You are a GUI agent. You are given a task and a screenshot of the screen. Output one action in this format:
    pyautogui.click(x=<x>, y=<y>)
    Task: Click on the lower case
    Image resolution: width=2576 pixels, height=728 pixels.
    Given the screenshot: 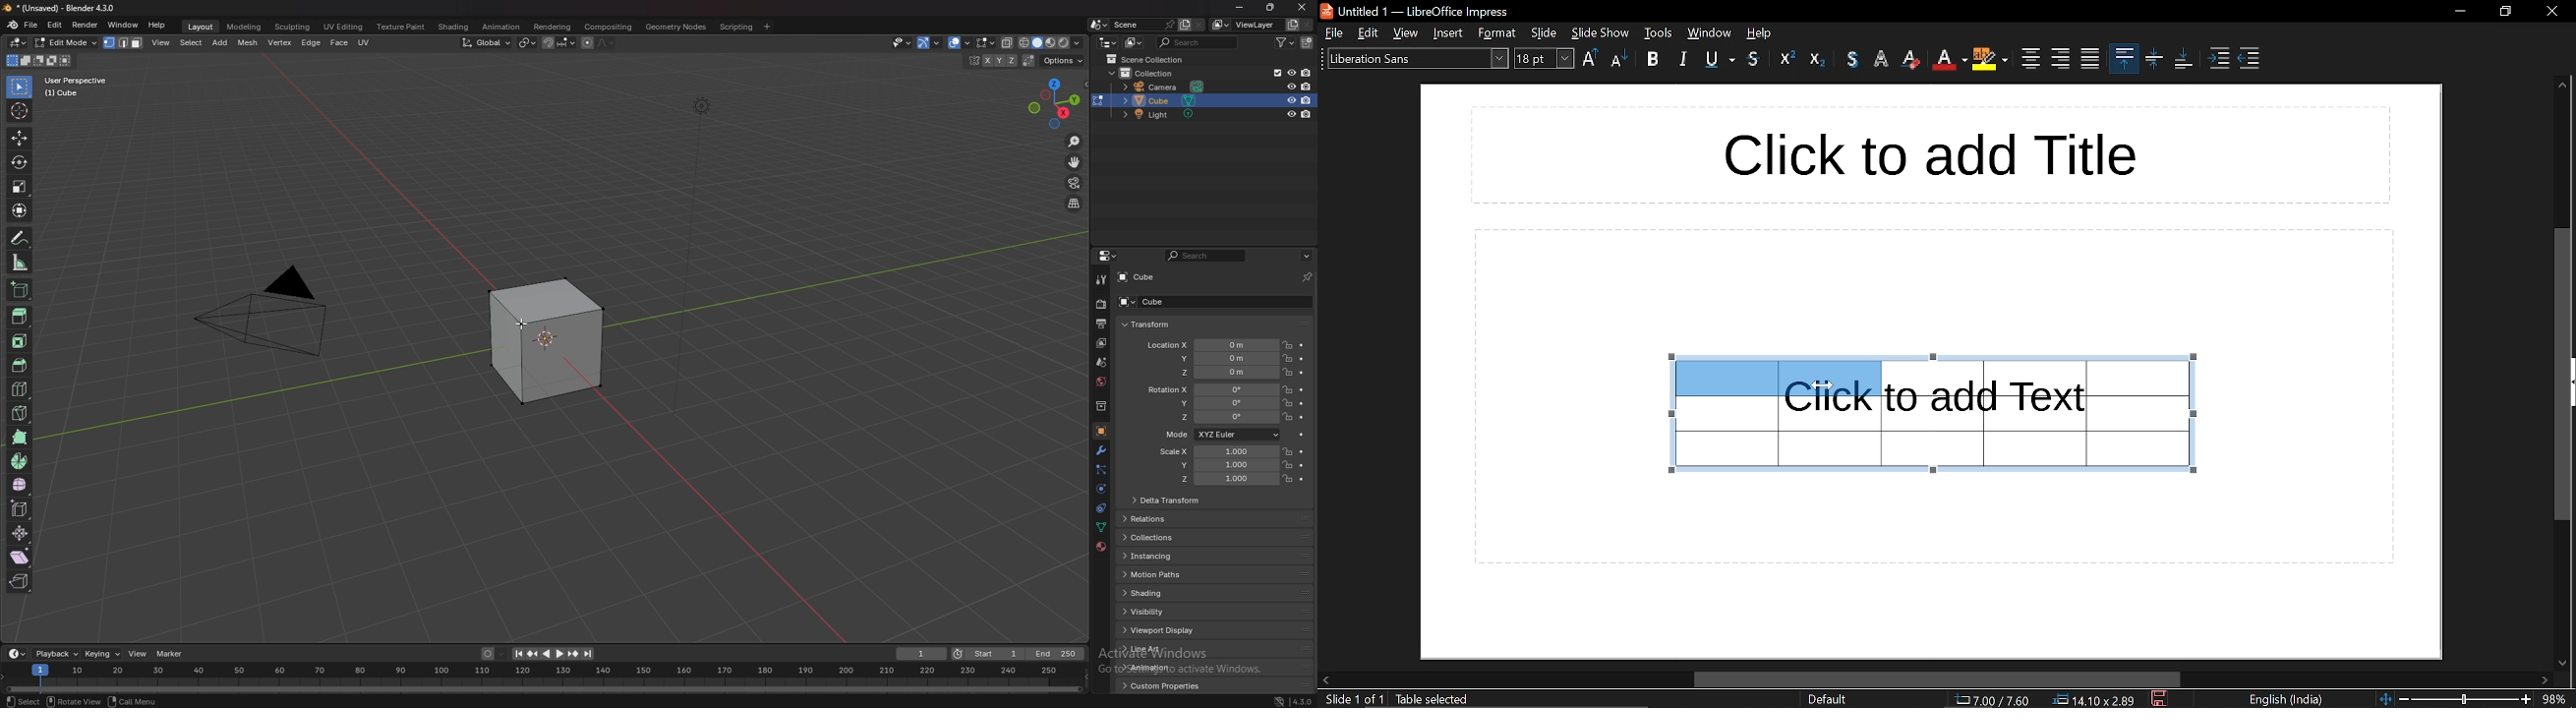 What is the action you would take?
    pyautogui.click(x=1619, y=60)
    